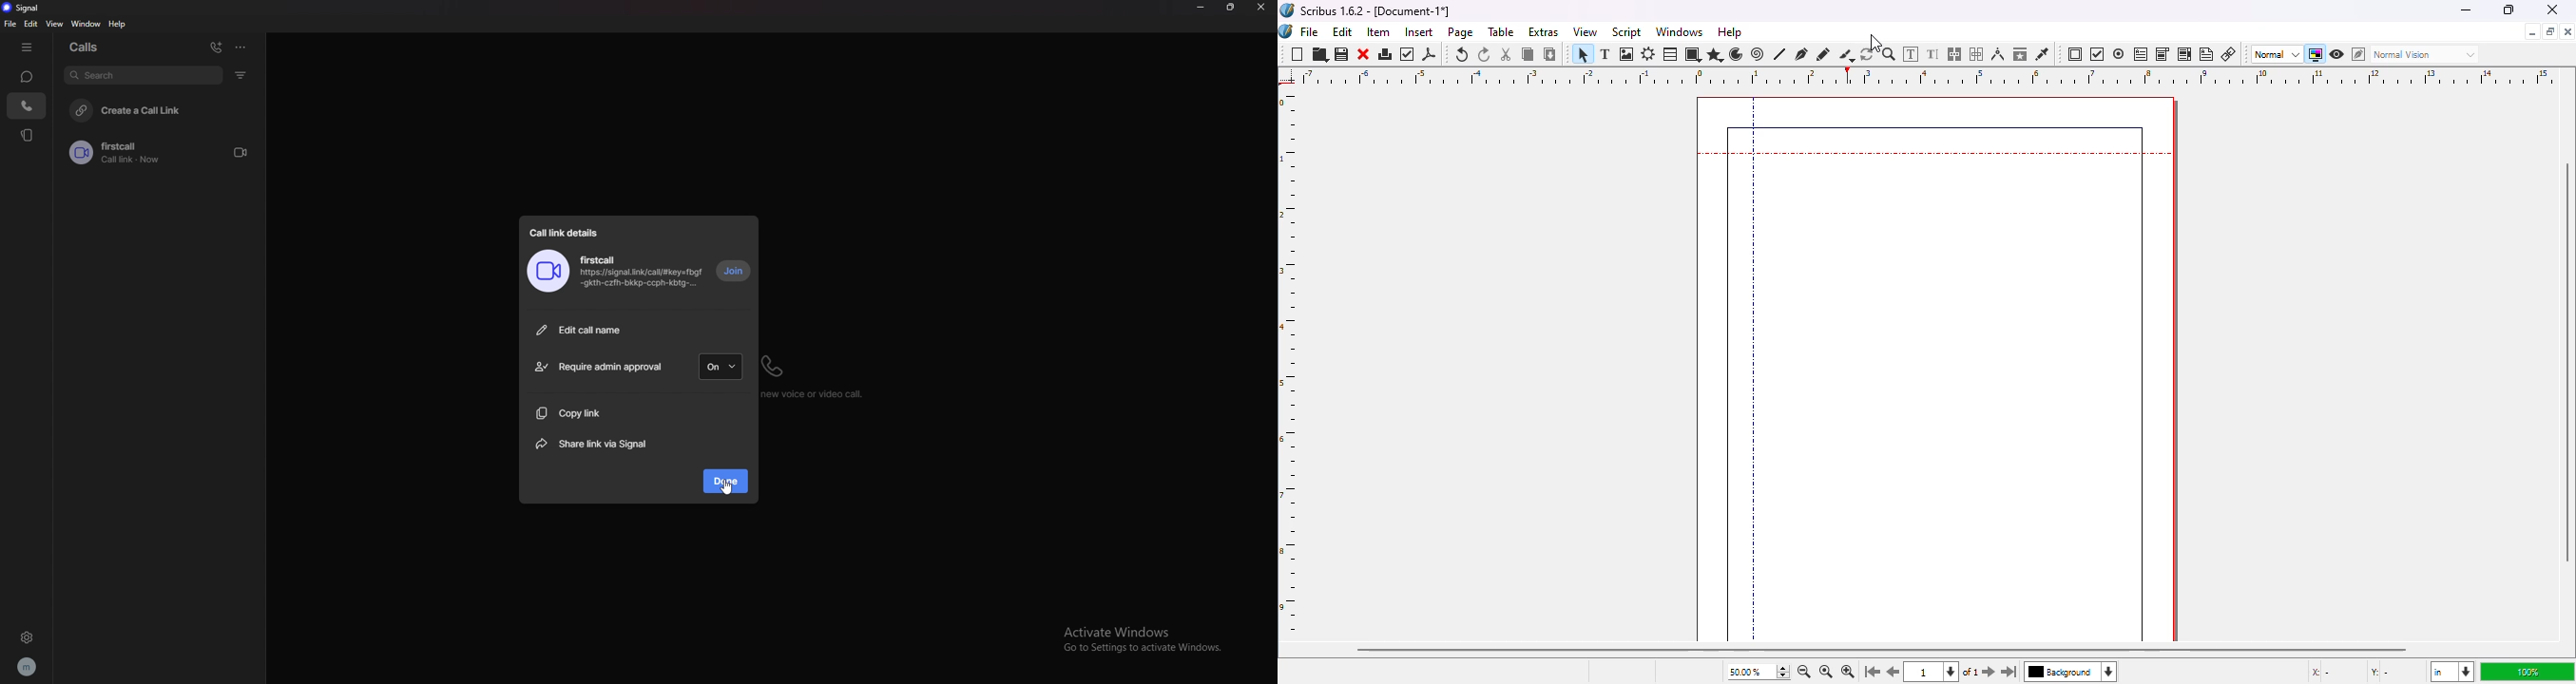 The height and width of the screenshot is (700, 2576). What do you see at coordinates (1868, 54) in the screenshot?
I see `rotate item` at bounding box center [1868, 54].